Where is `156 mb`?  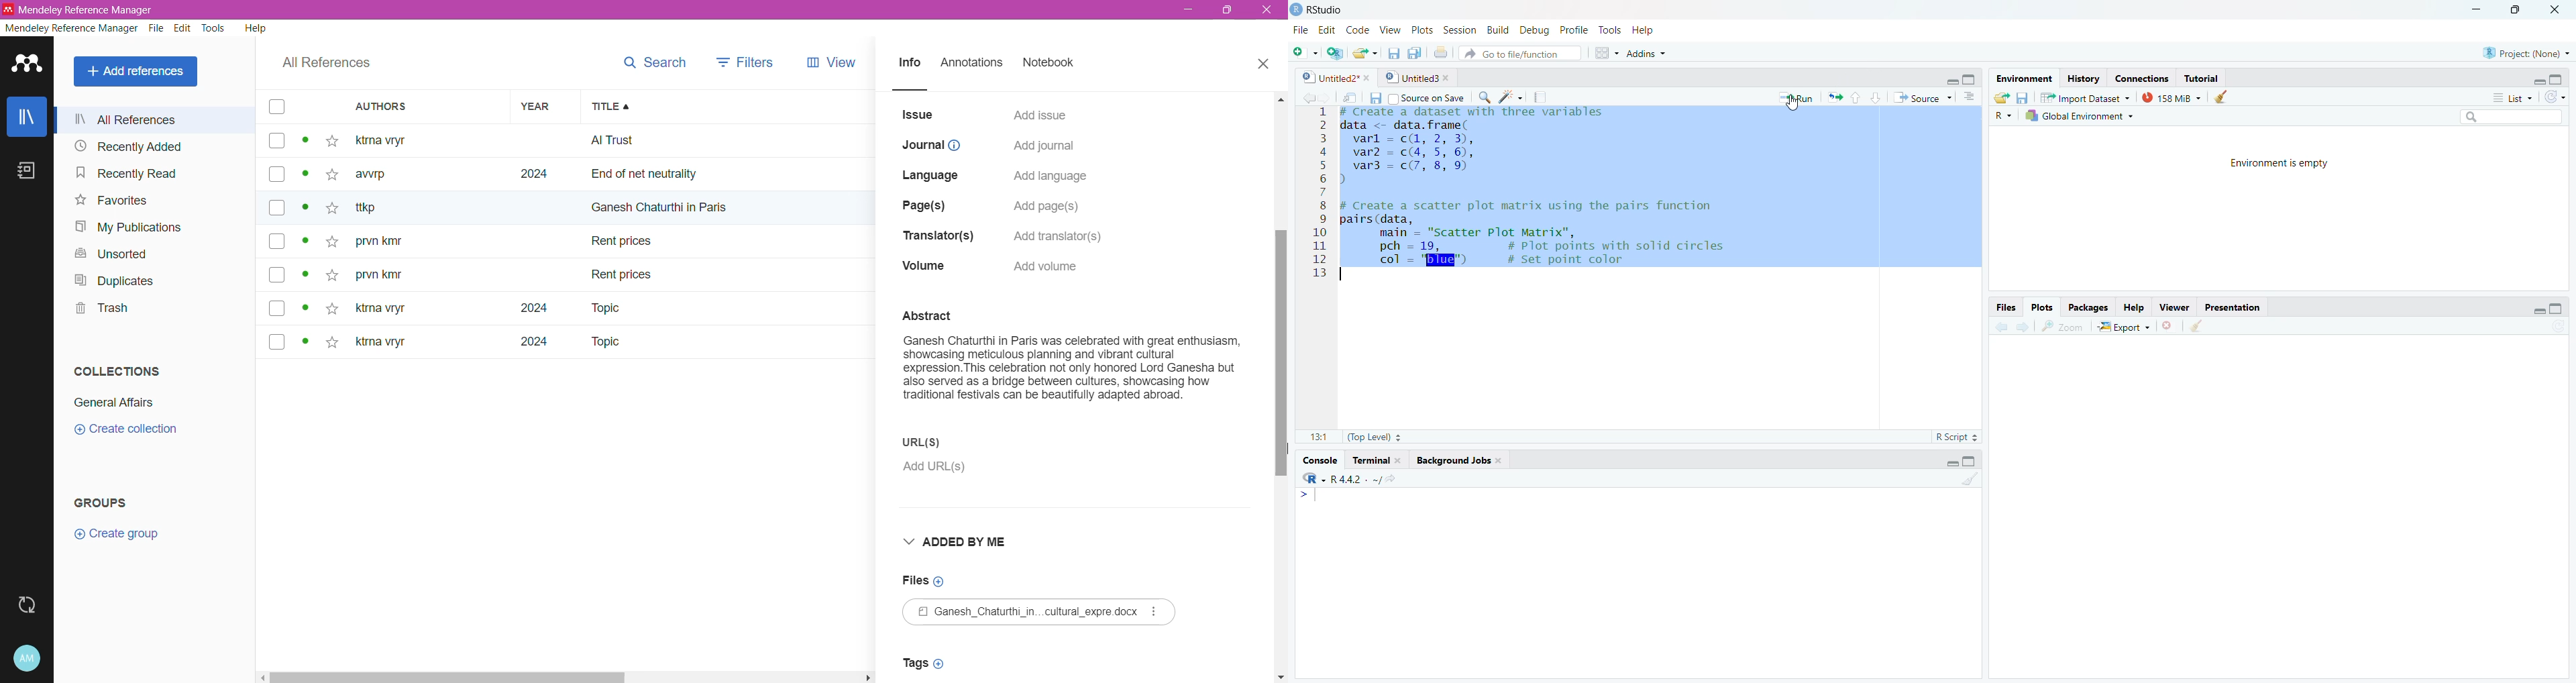
156 mb is located at coordinates (2172, 97).